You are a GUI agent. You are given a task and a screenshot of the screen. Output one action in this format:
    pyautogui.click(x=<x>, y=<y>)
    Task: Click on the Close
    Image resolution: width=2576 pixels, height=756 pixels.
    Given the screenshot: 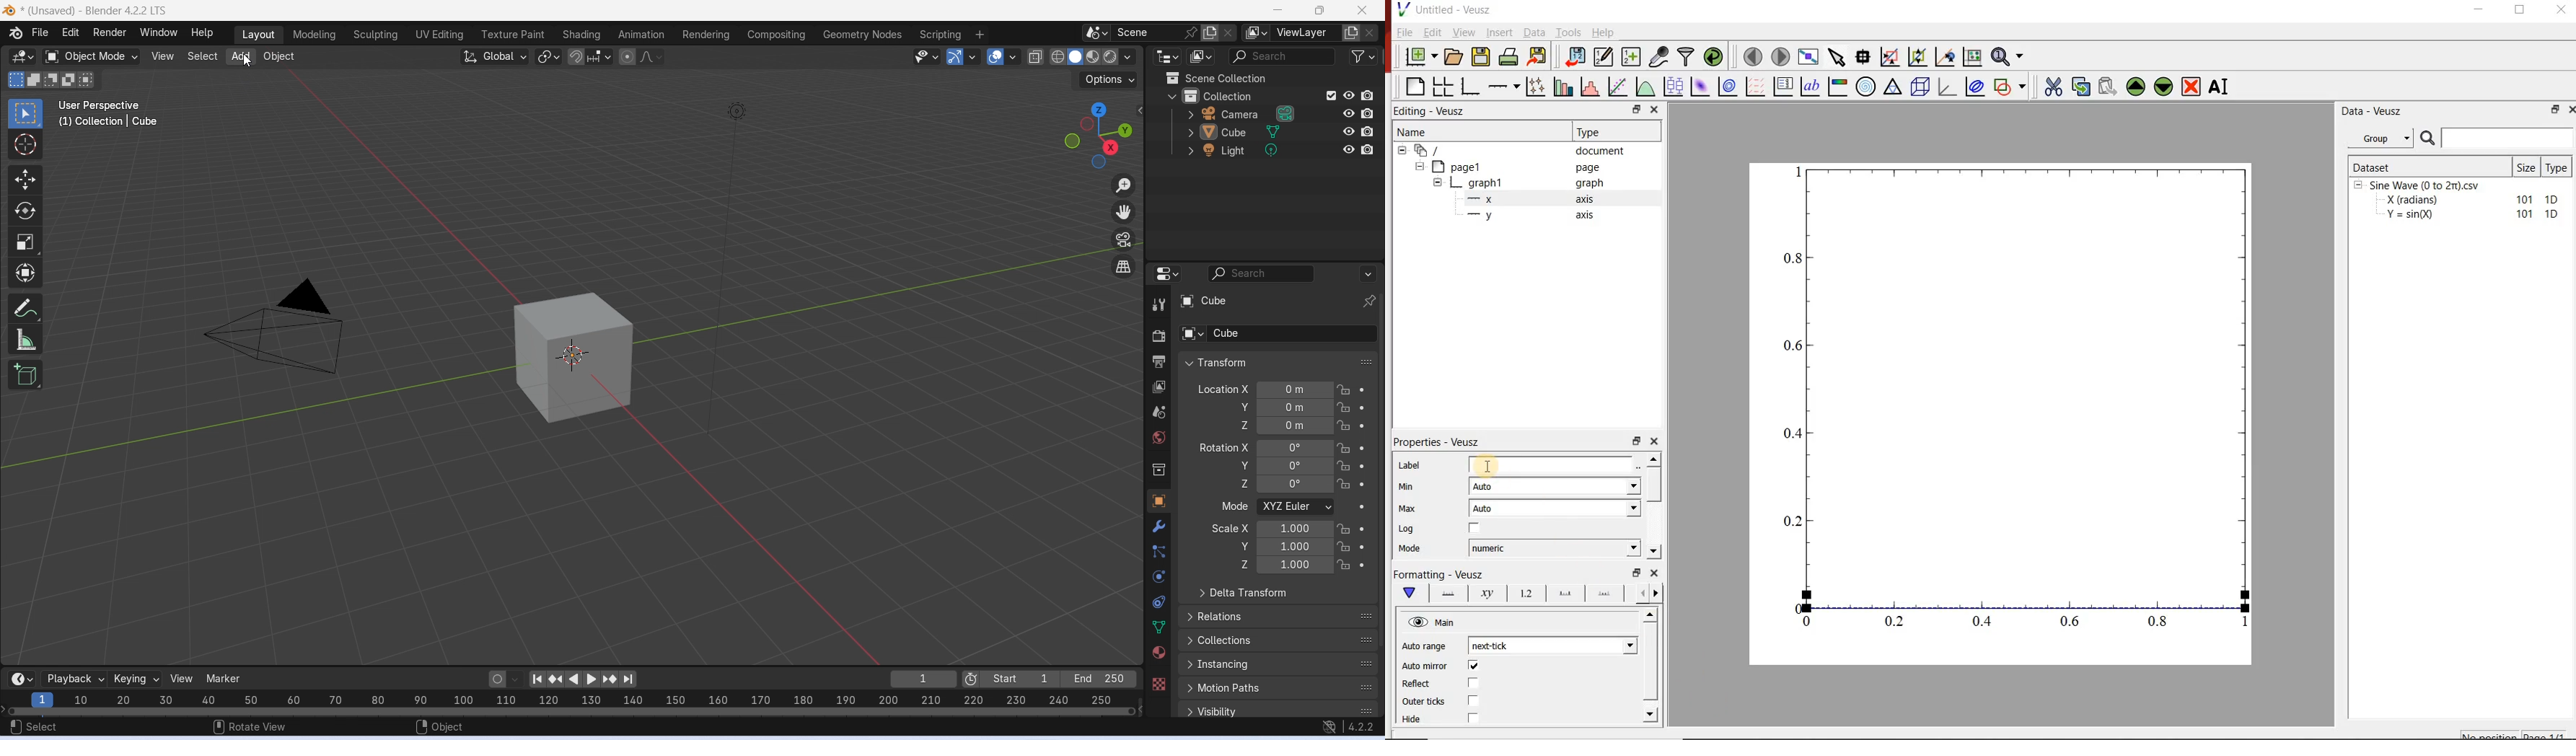 What is the action you would take?
    pyautogui.click(x=1654, y=111)
    